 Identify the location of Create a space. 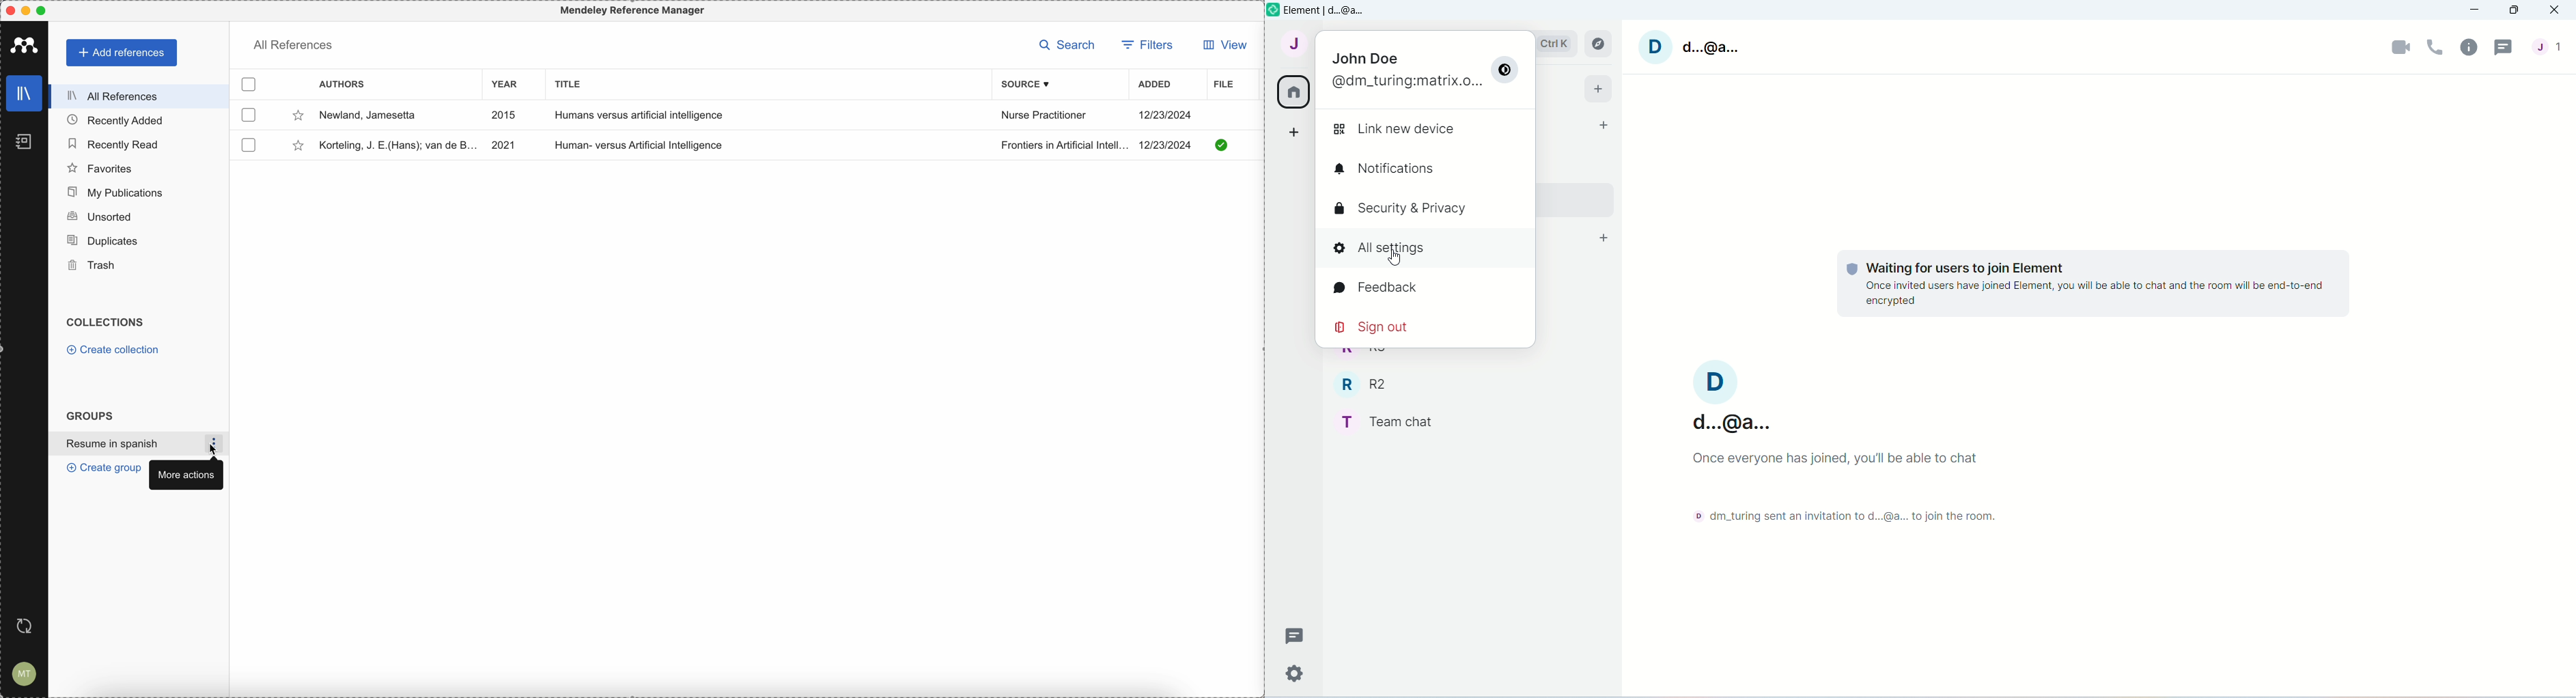
(1289, 130).